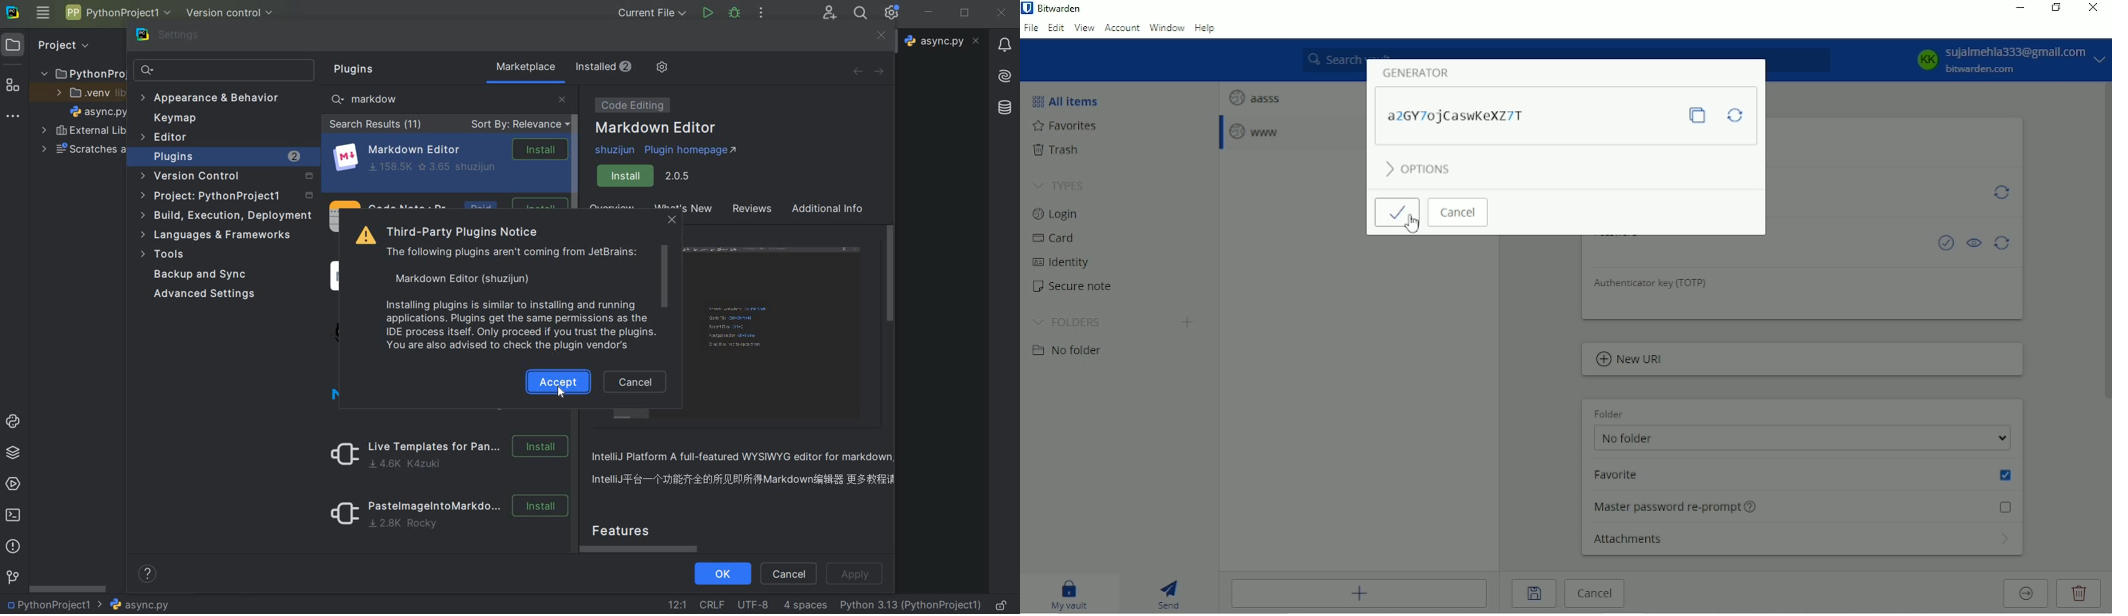 The height and width of the screenshot is (616, 2128). What do you see at coordinates (711, 604) in the screenshot?
I see `line separtor` at bounding box center [711, 604].